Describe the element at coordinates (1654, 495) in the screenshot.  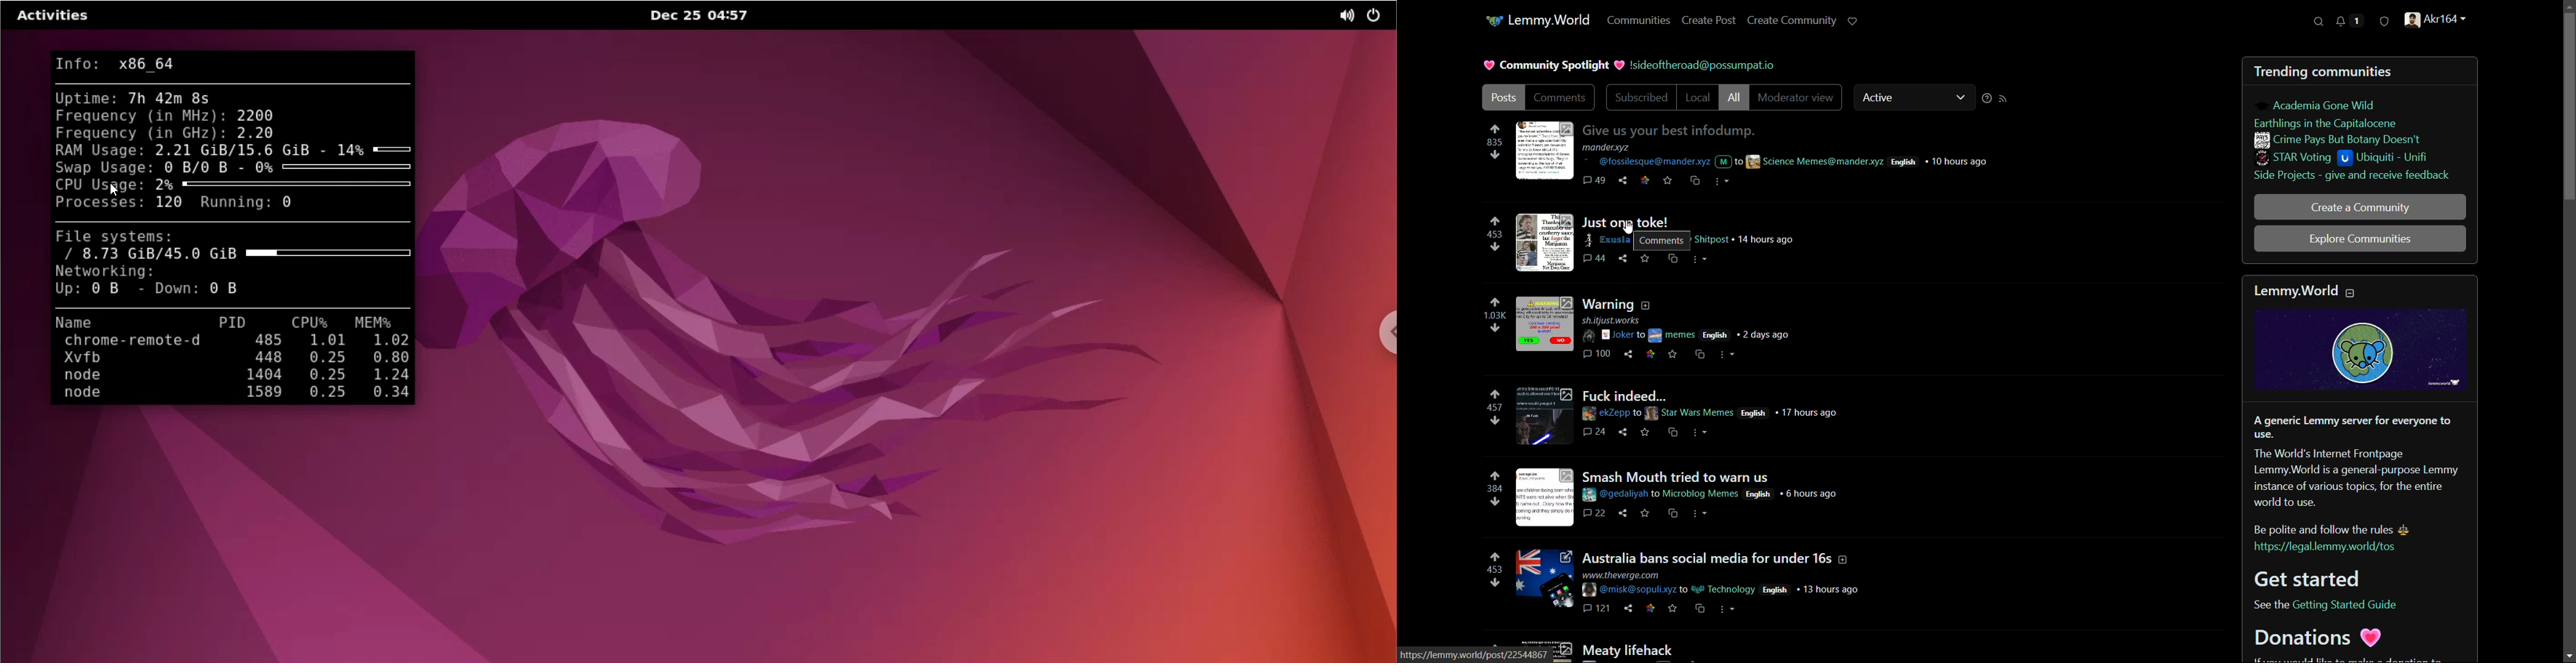
I see `to` at that location.